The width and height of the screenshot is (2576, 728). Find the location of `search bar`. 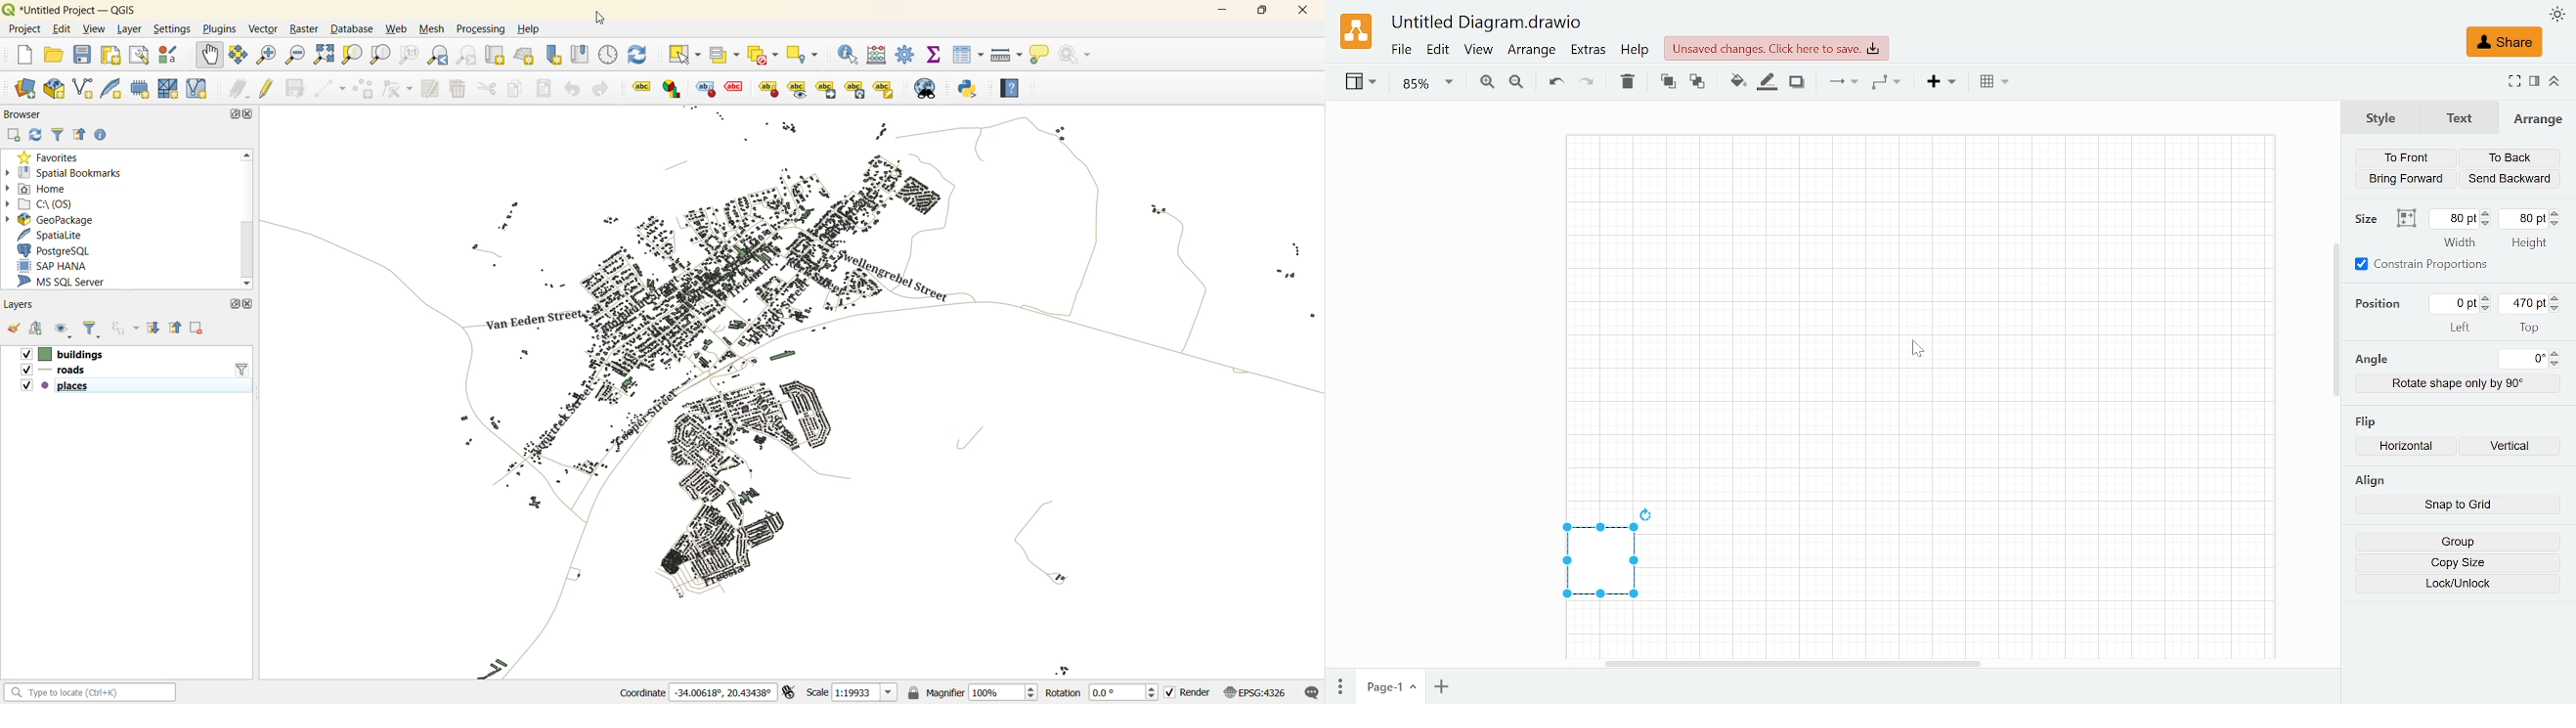

search bar is located at coordinates (92, 694).